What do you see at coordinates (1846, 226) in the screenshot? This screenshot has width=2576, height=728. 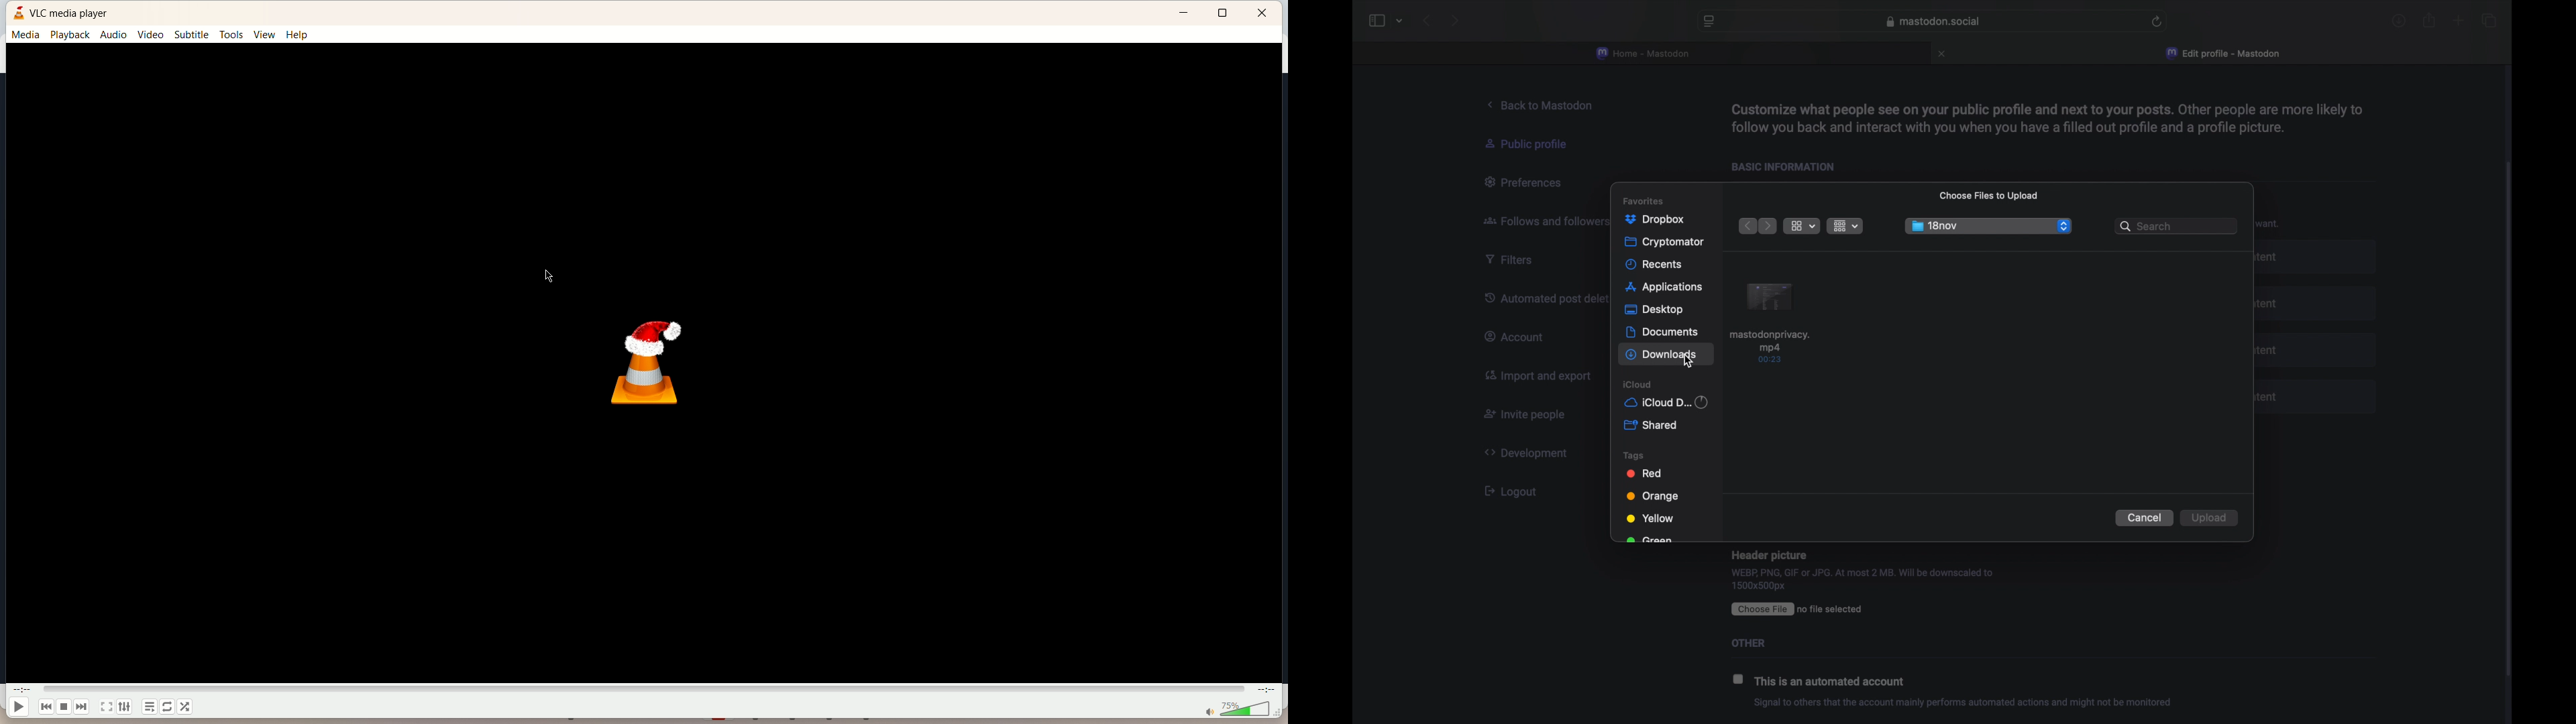 I see `change item grouping` at bounding box center [1846, 226].